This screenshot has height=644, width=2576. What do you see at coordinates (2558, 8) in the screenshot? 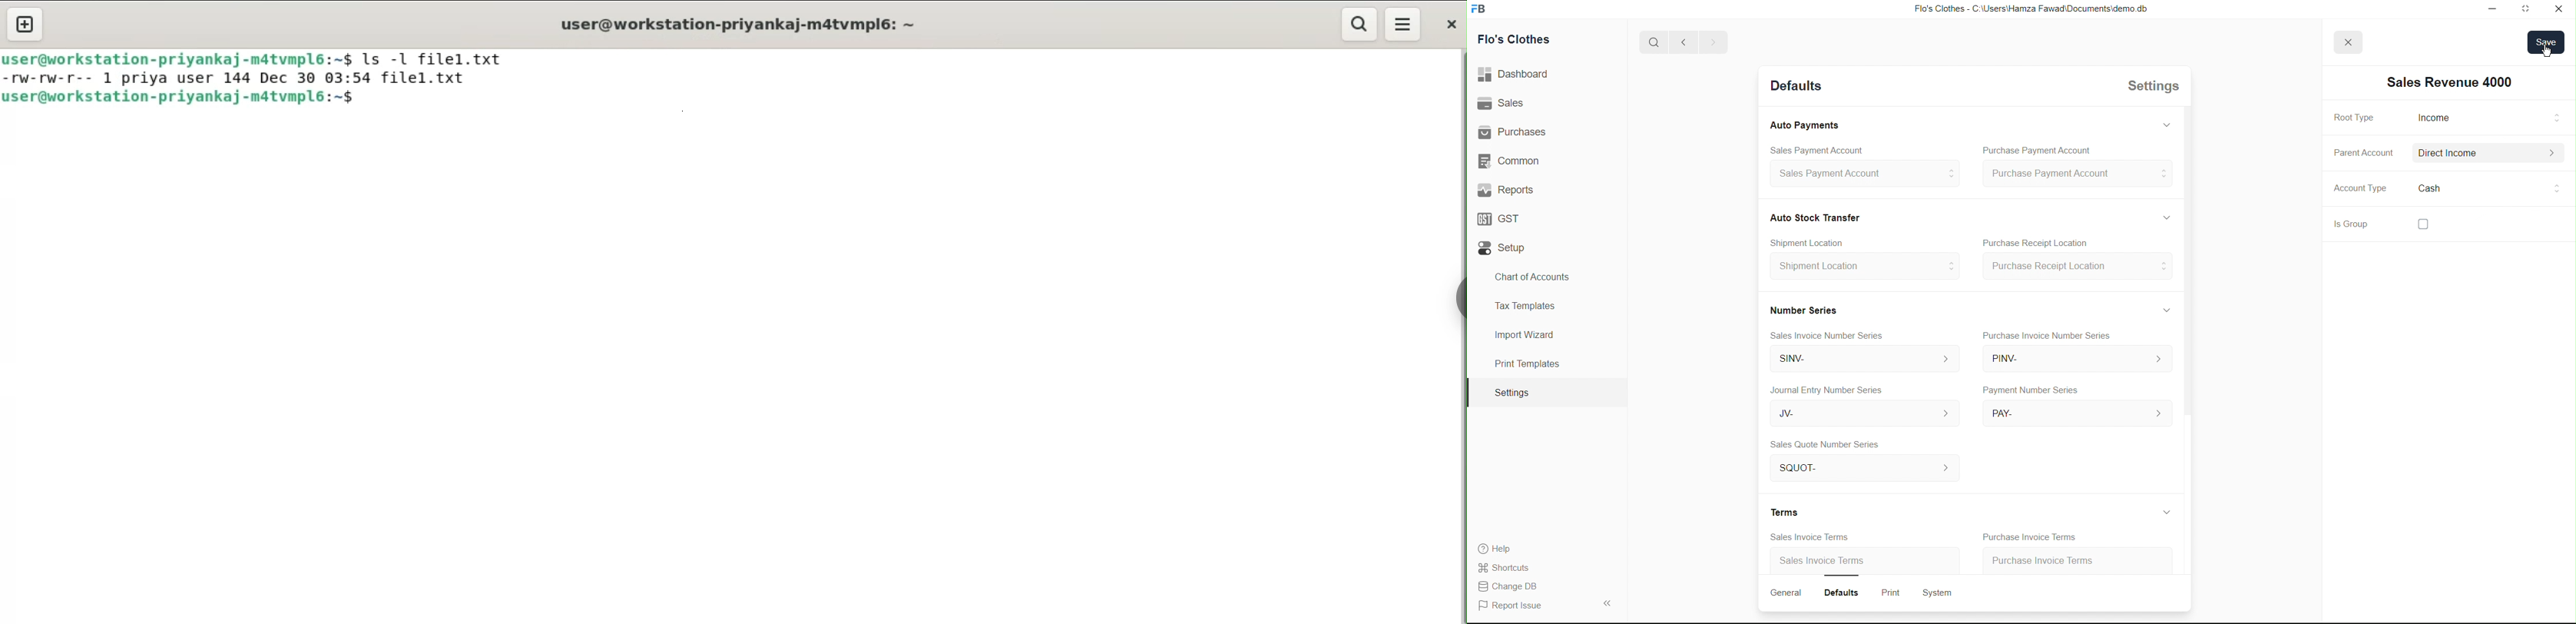
I see `Close` at bounding box center [2558, 8].